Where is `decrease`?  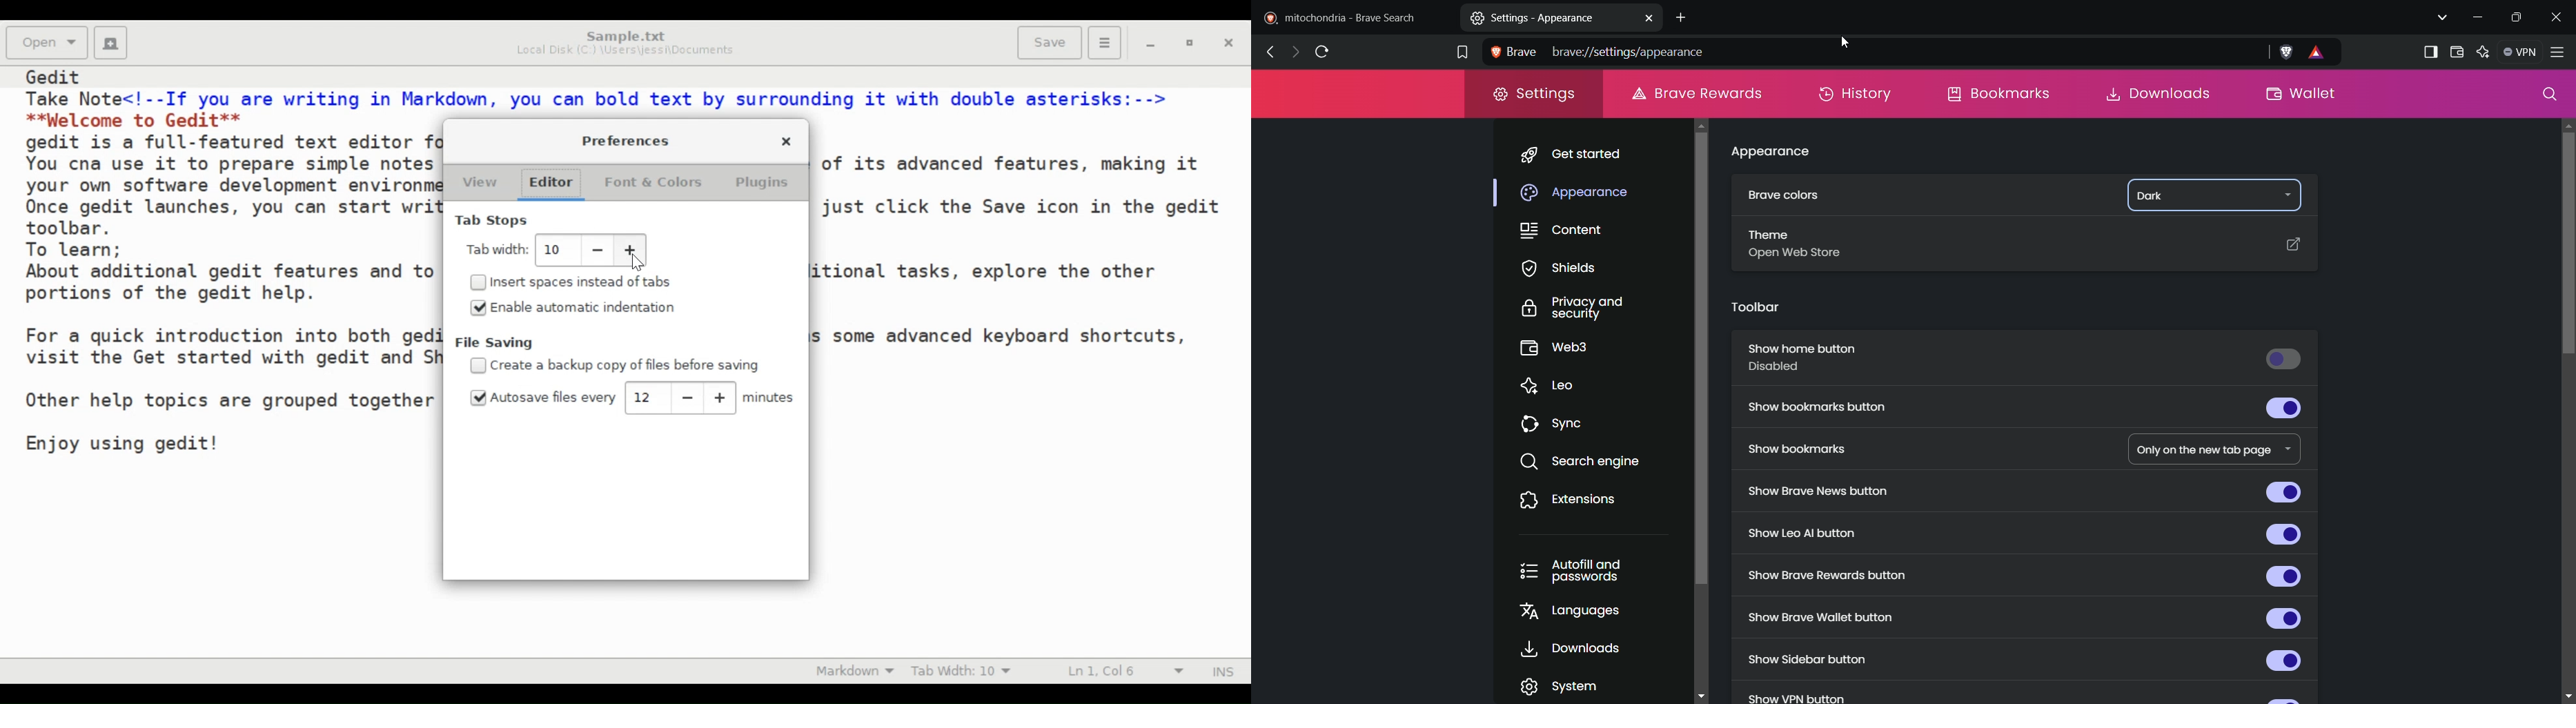 decrease is located at coordinates (688, 397).